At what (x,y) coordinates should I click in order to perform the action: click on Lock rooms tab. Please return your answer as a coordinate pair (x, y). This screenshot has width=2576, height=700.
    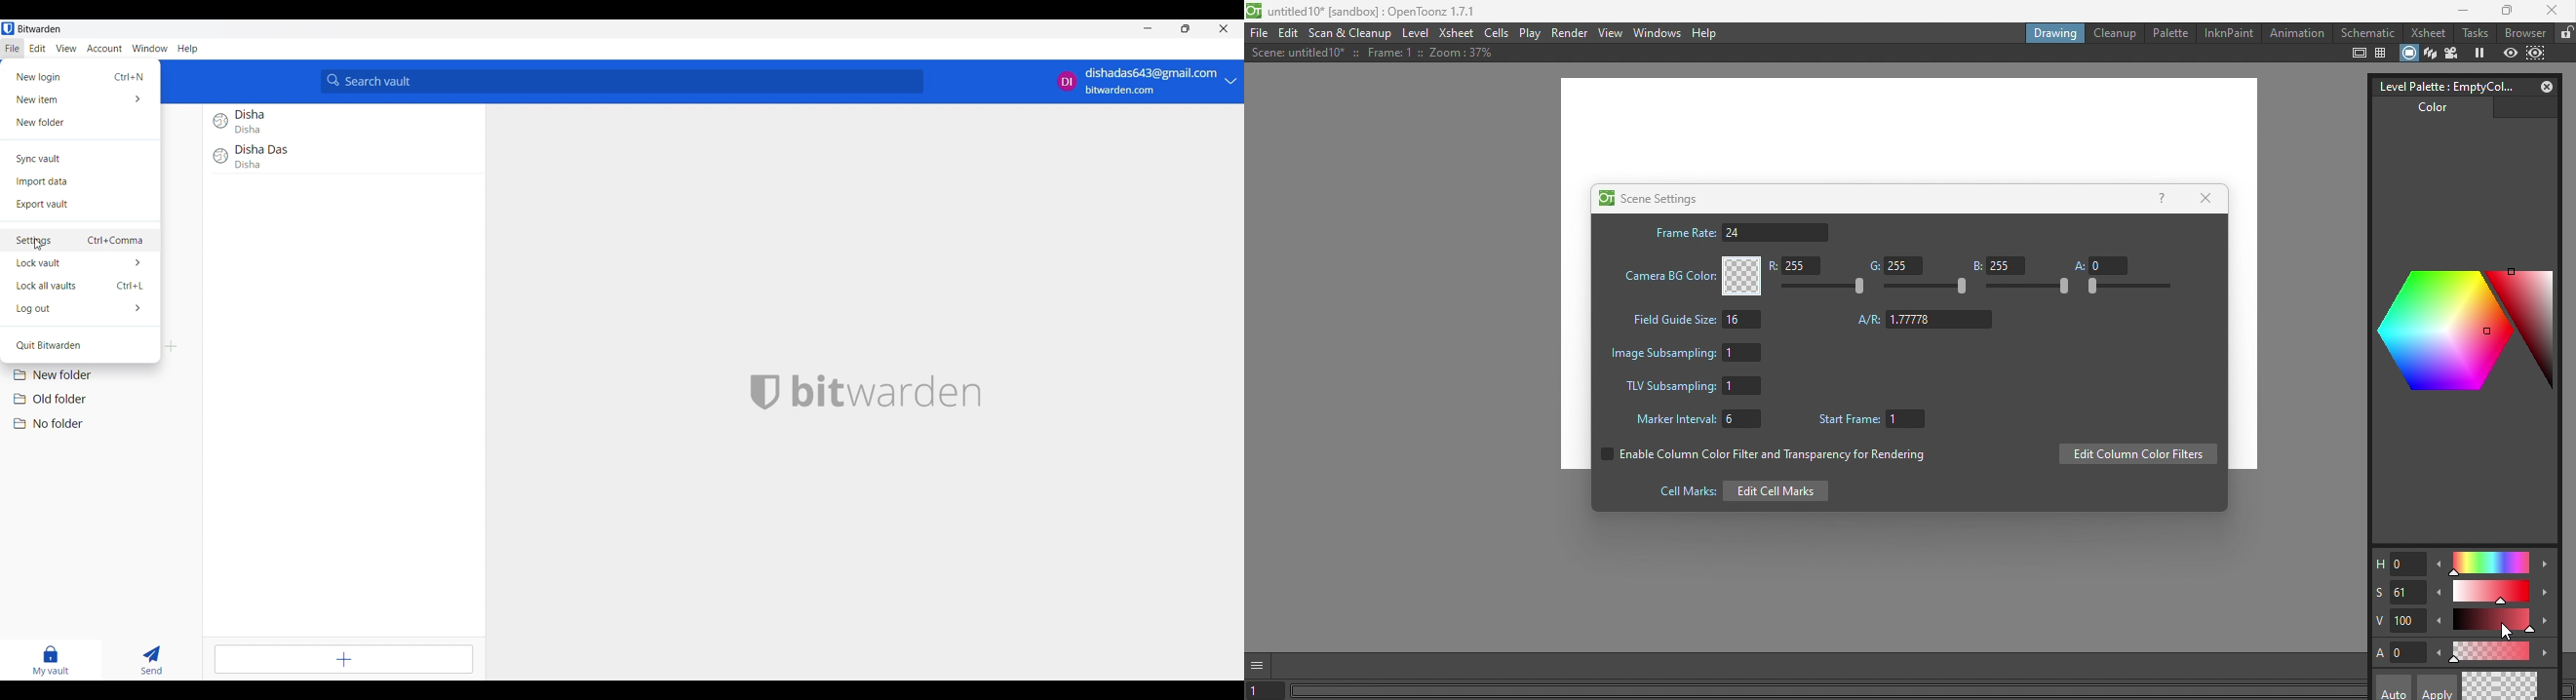
    Looking at the image, I should click on (2564, 33).